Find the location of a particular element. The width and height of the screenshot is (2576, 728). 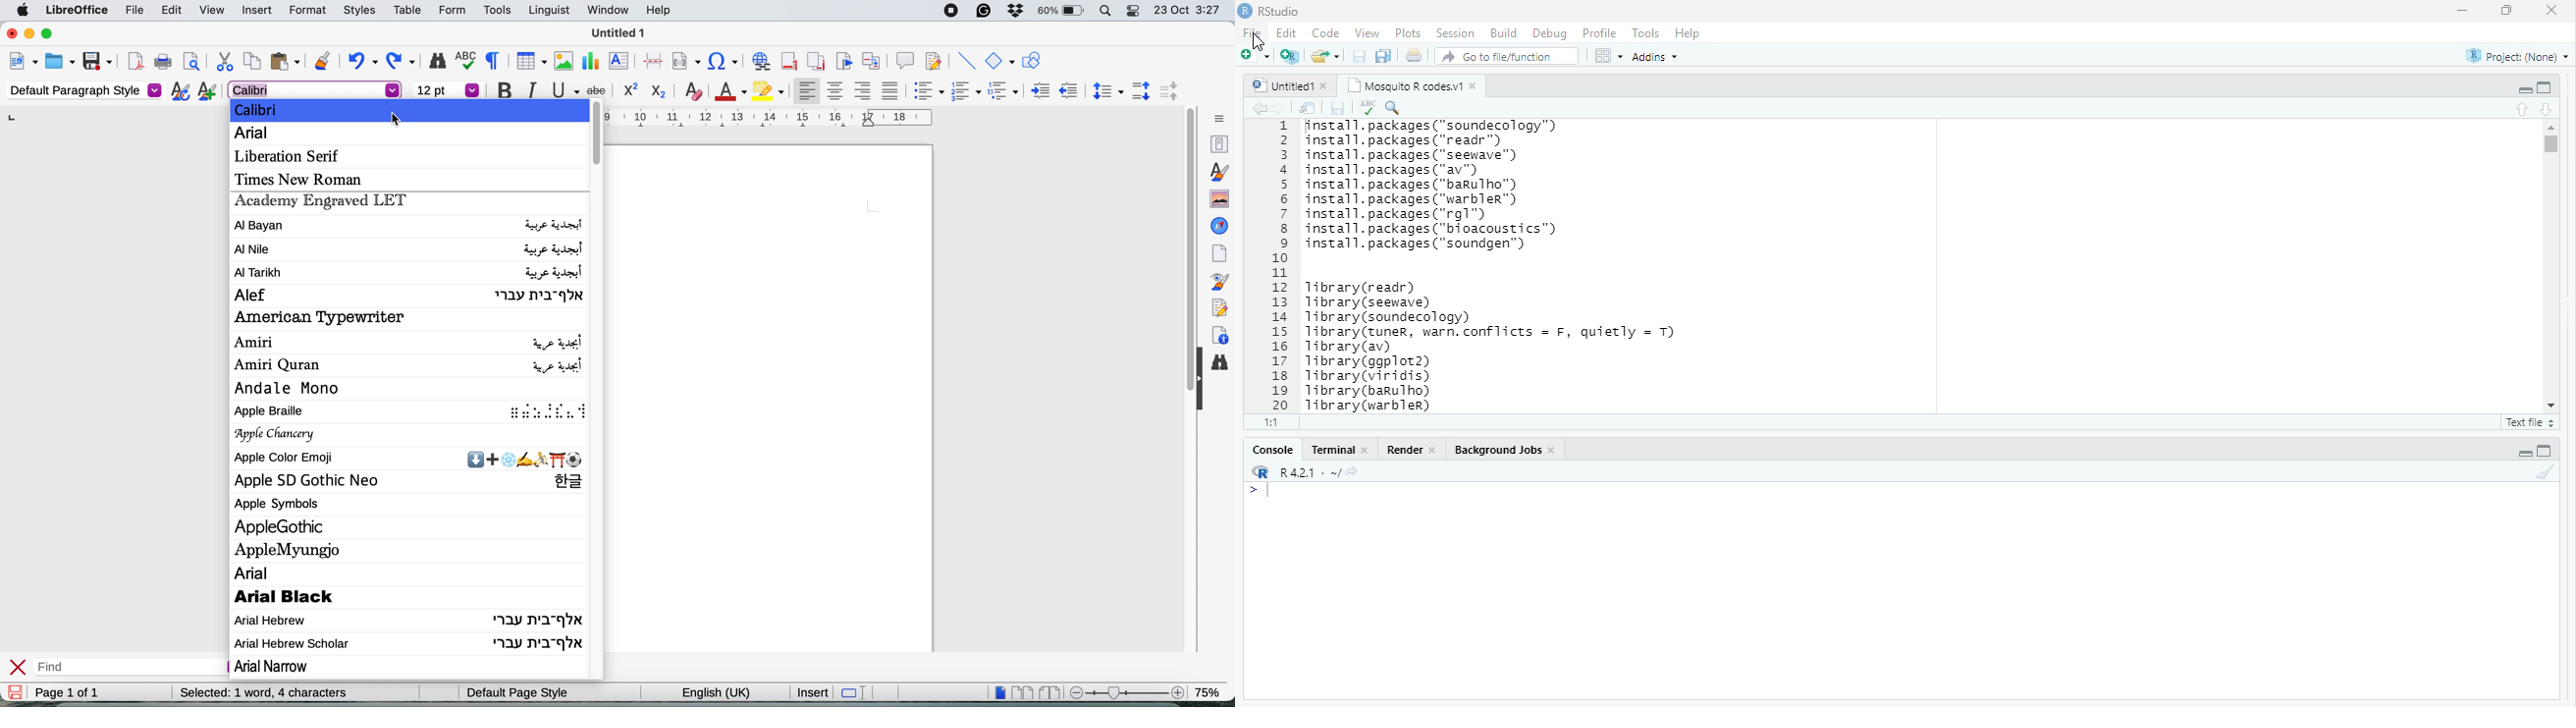

zoom scale is located at coordinates (1125, 692).